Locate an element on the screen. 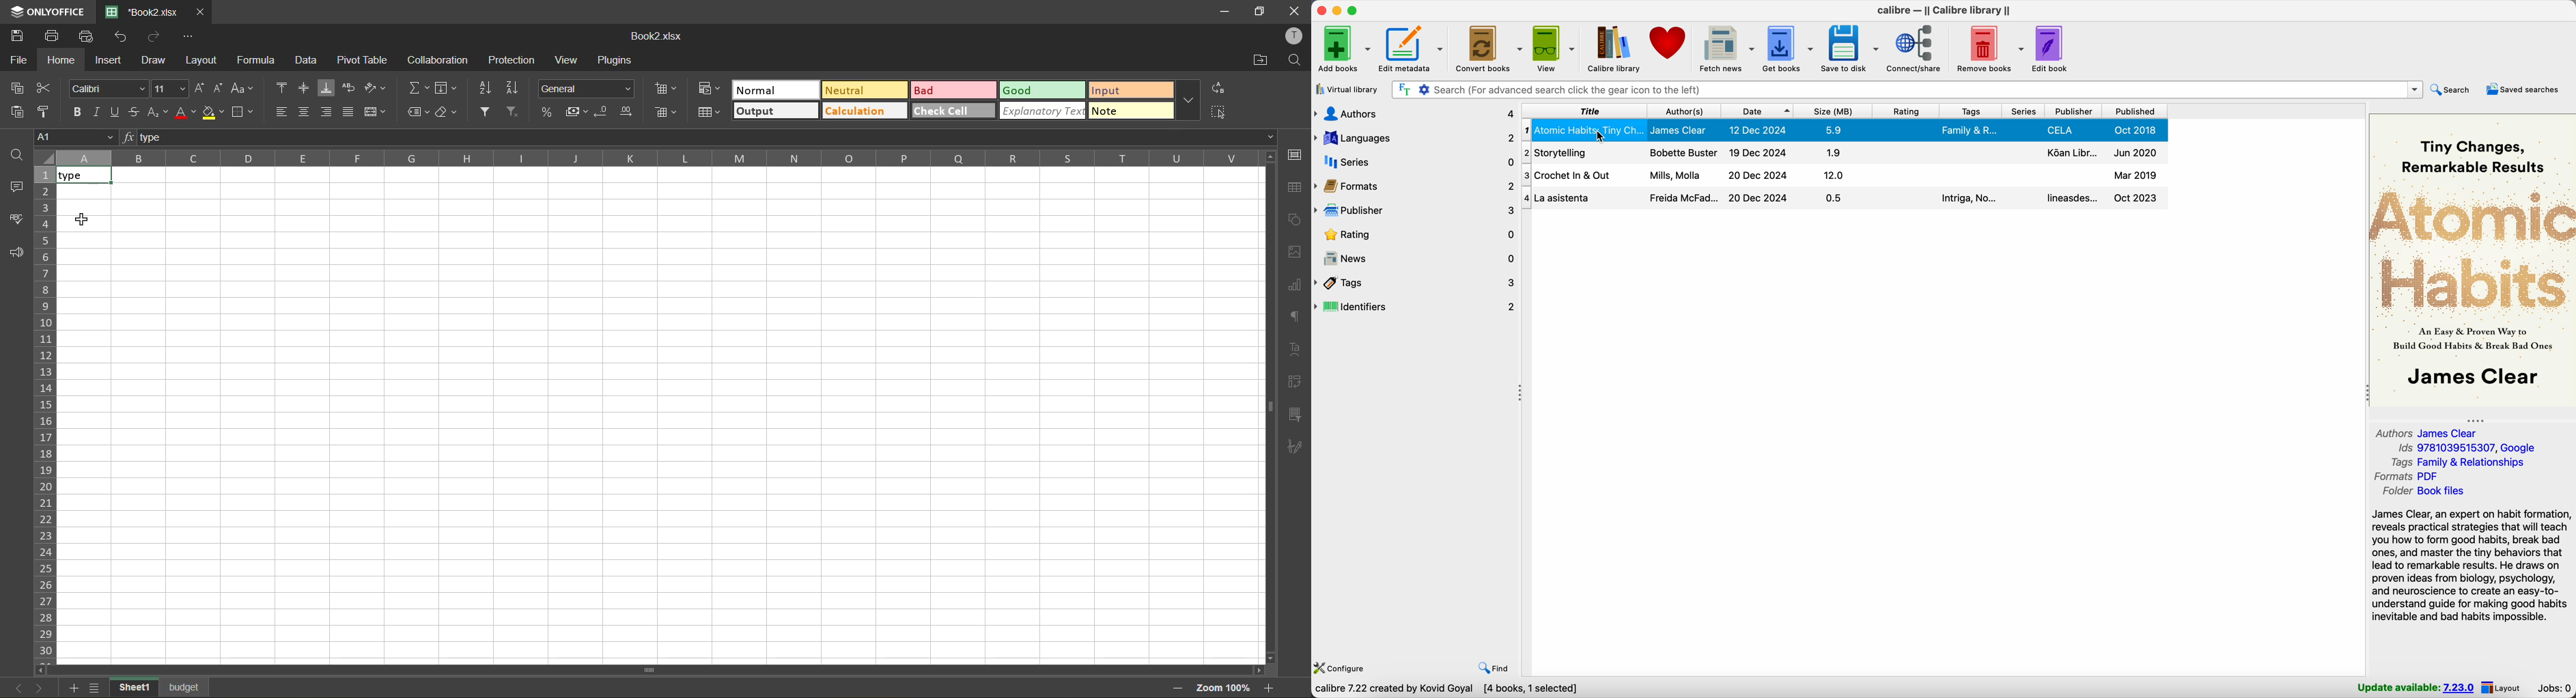  view is located at coordinates (1556, 48).